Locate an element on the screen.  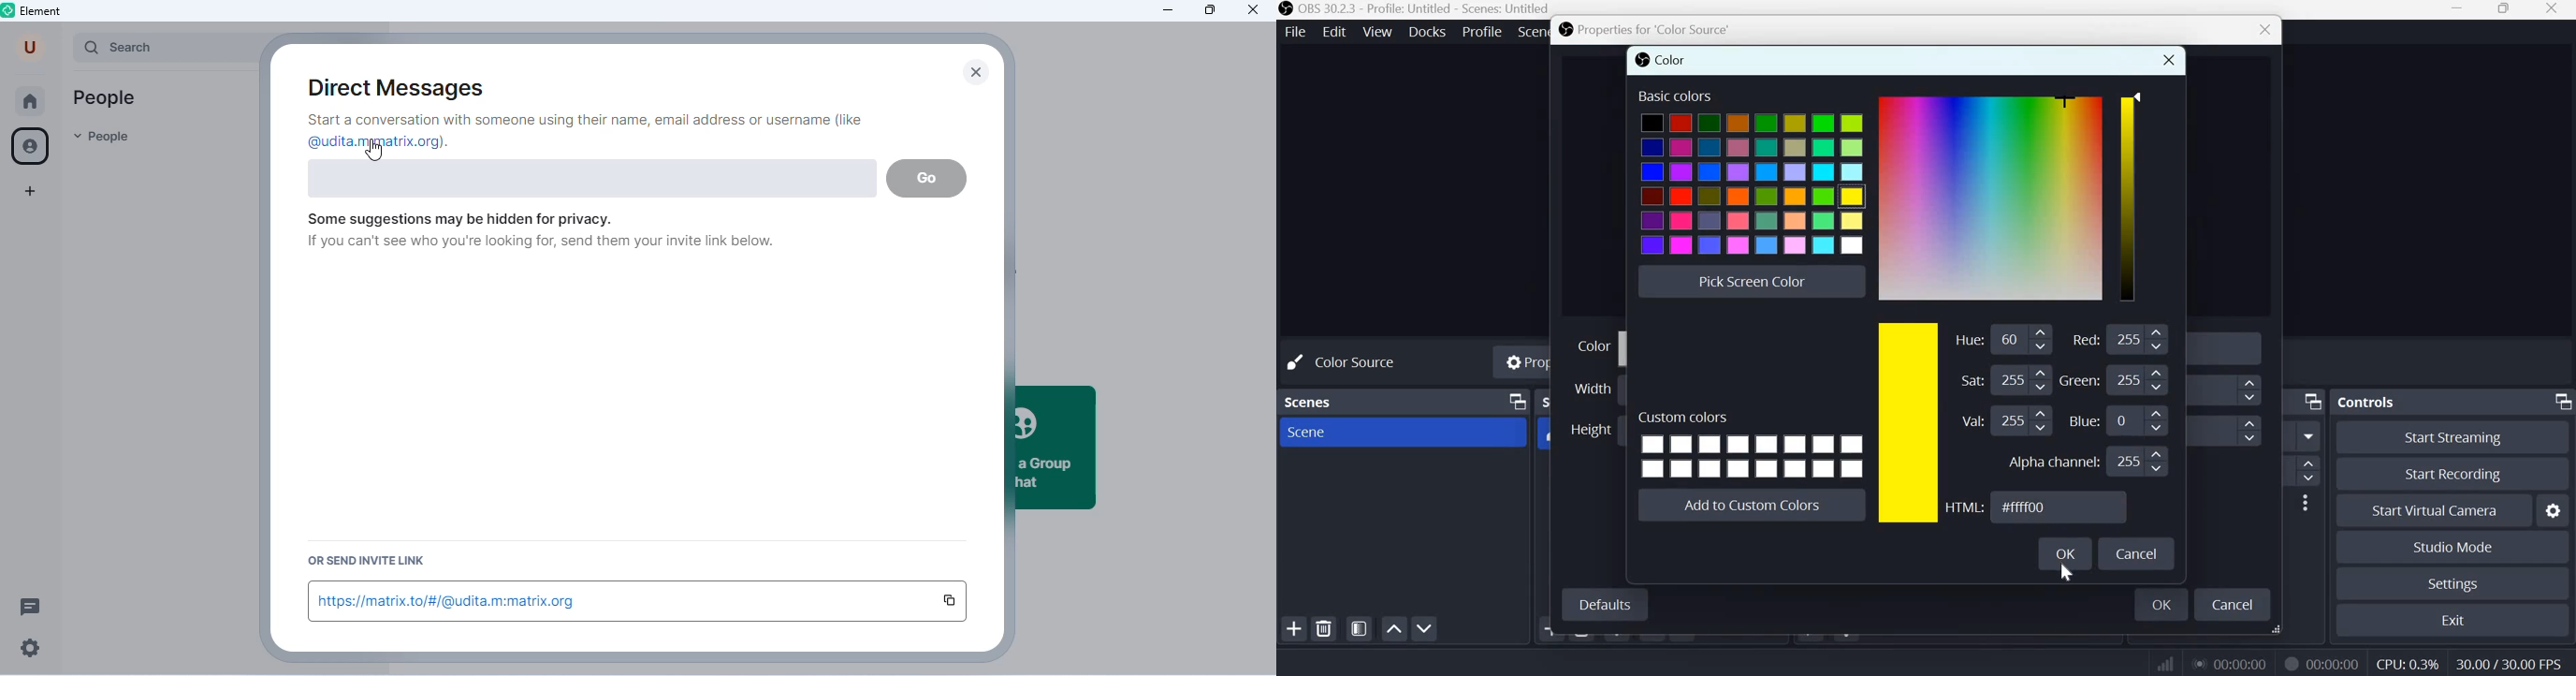
OK is located at coordinates (2064, 553).